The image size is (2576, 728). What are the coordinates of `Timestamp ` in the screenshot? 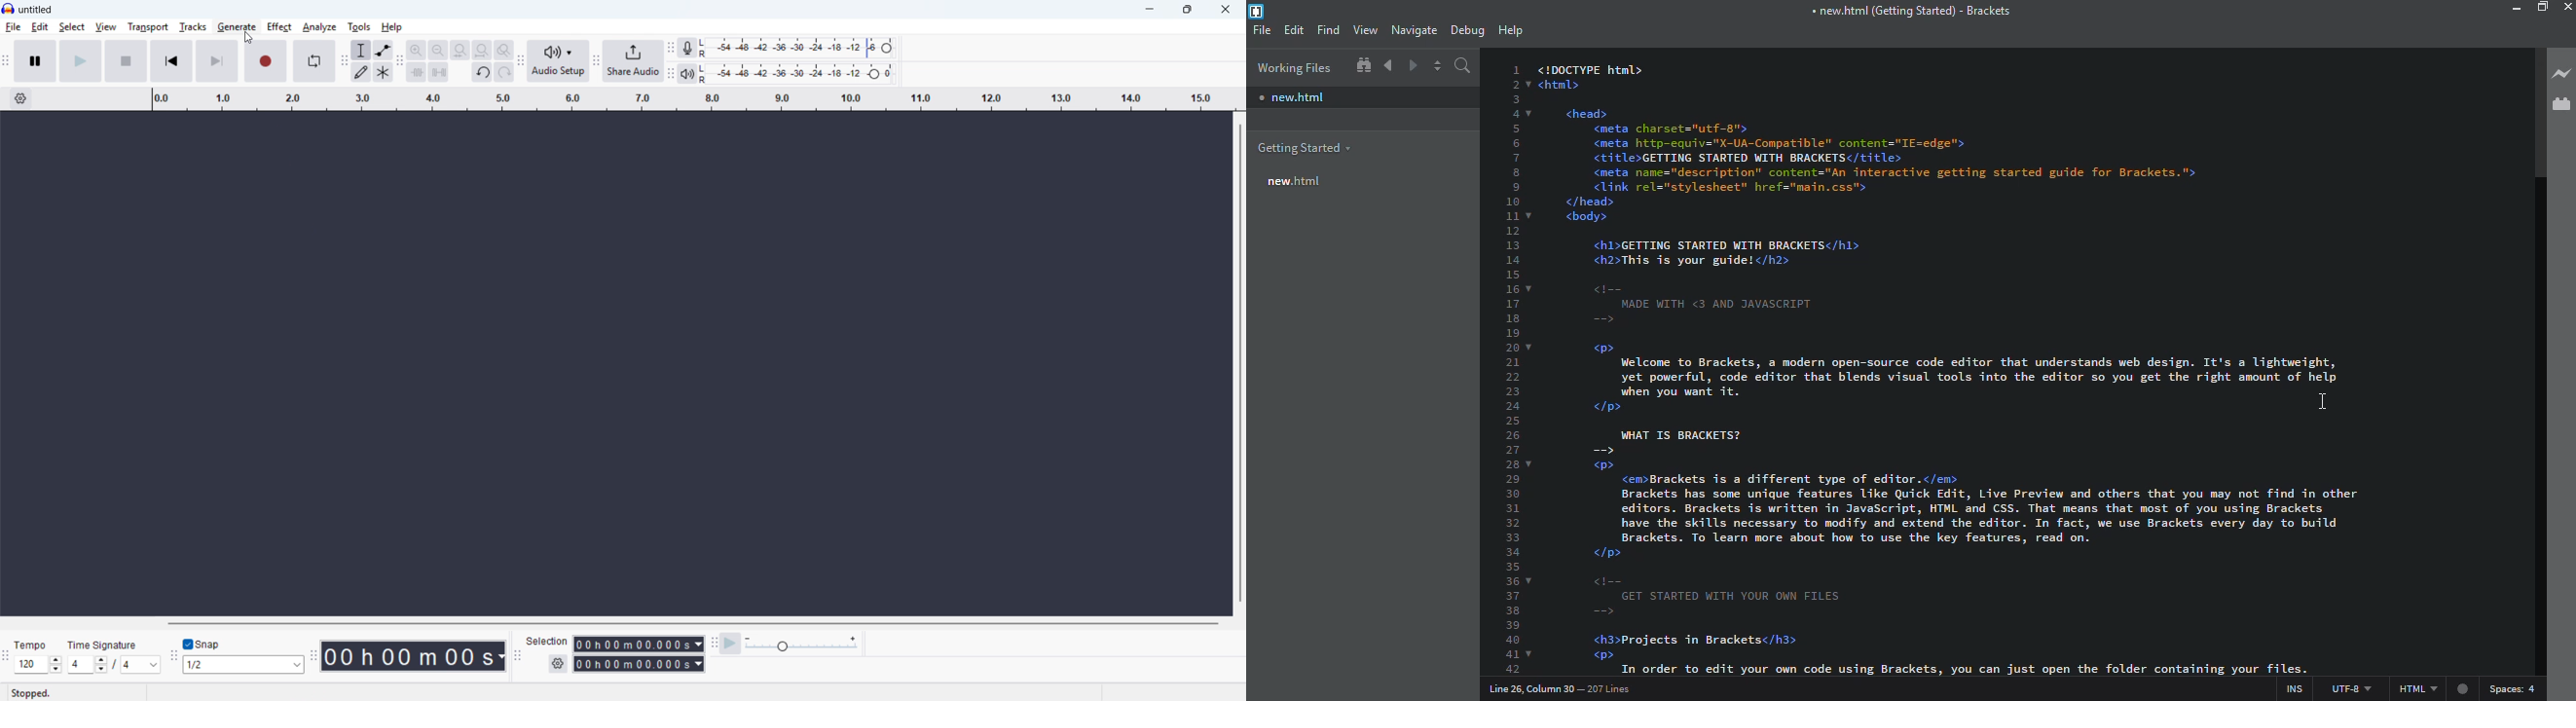 It's located at (413, 656).